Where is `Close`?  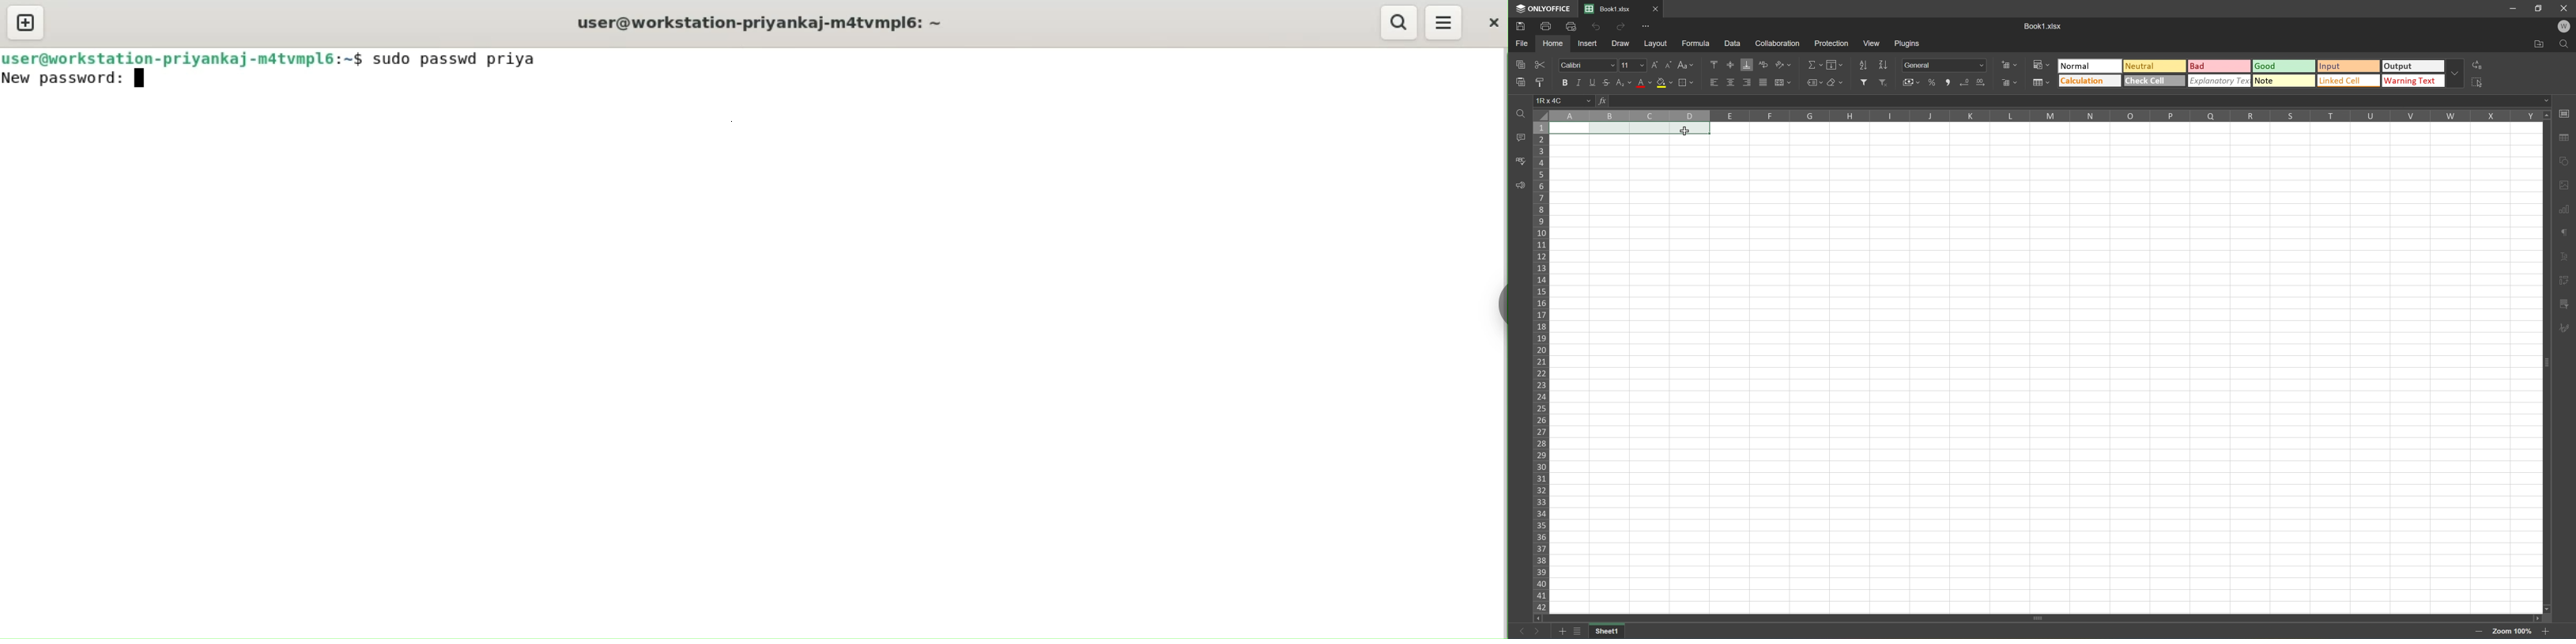 Close is located at coordinates (1655, 8).